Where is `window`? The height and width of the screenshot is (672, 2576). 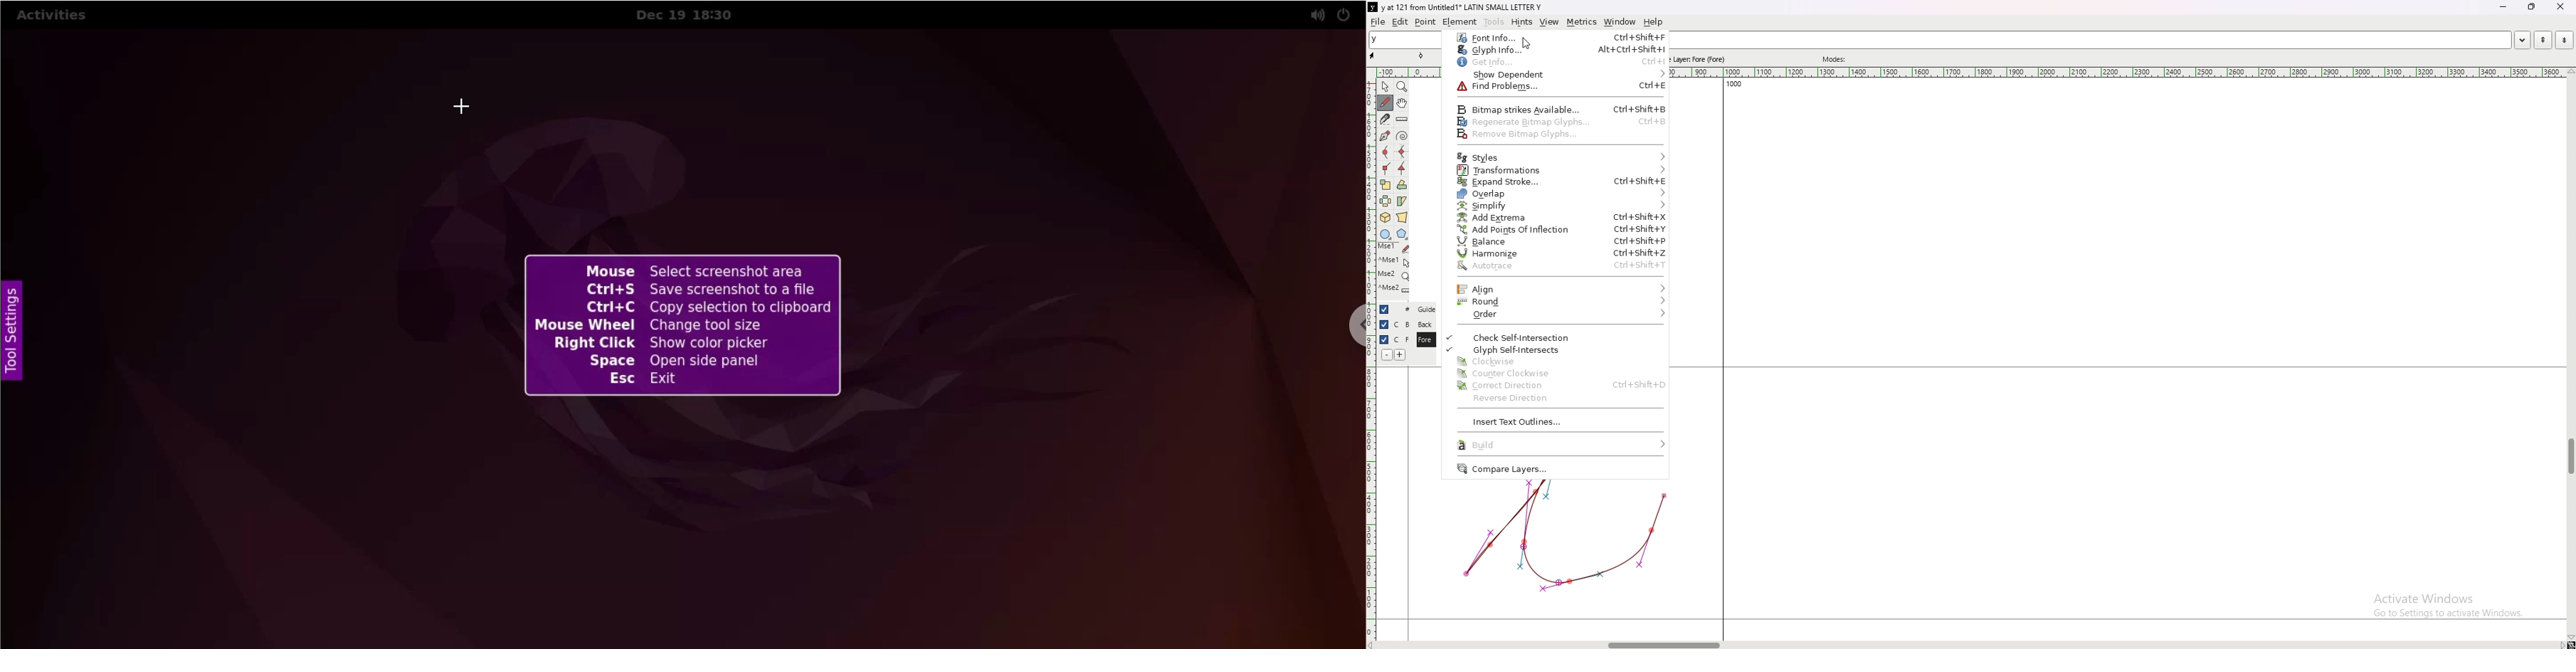
window is located at coordinates (1620, 22).